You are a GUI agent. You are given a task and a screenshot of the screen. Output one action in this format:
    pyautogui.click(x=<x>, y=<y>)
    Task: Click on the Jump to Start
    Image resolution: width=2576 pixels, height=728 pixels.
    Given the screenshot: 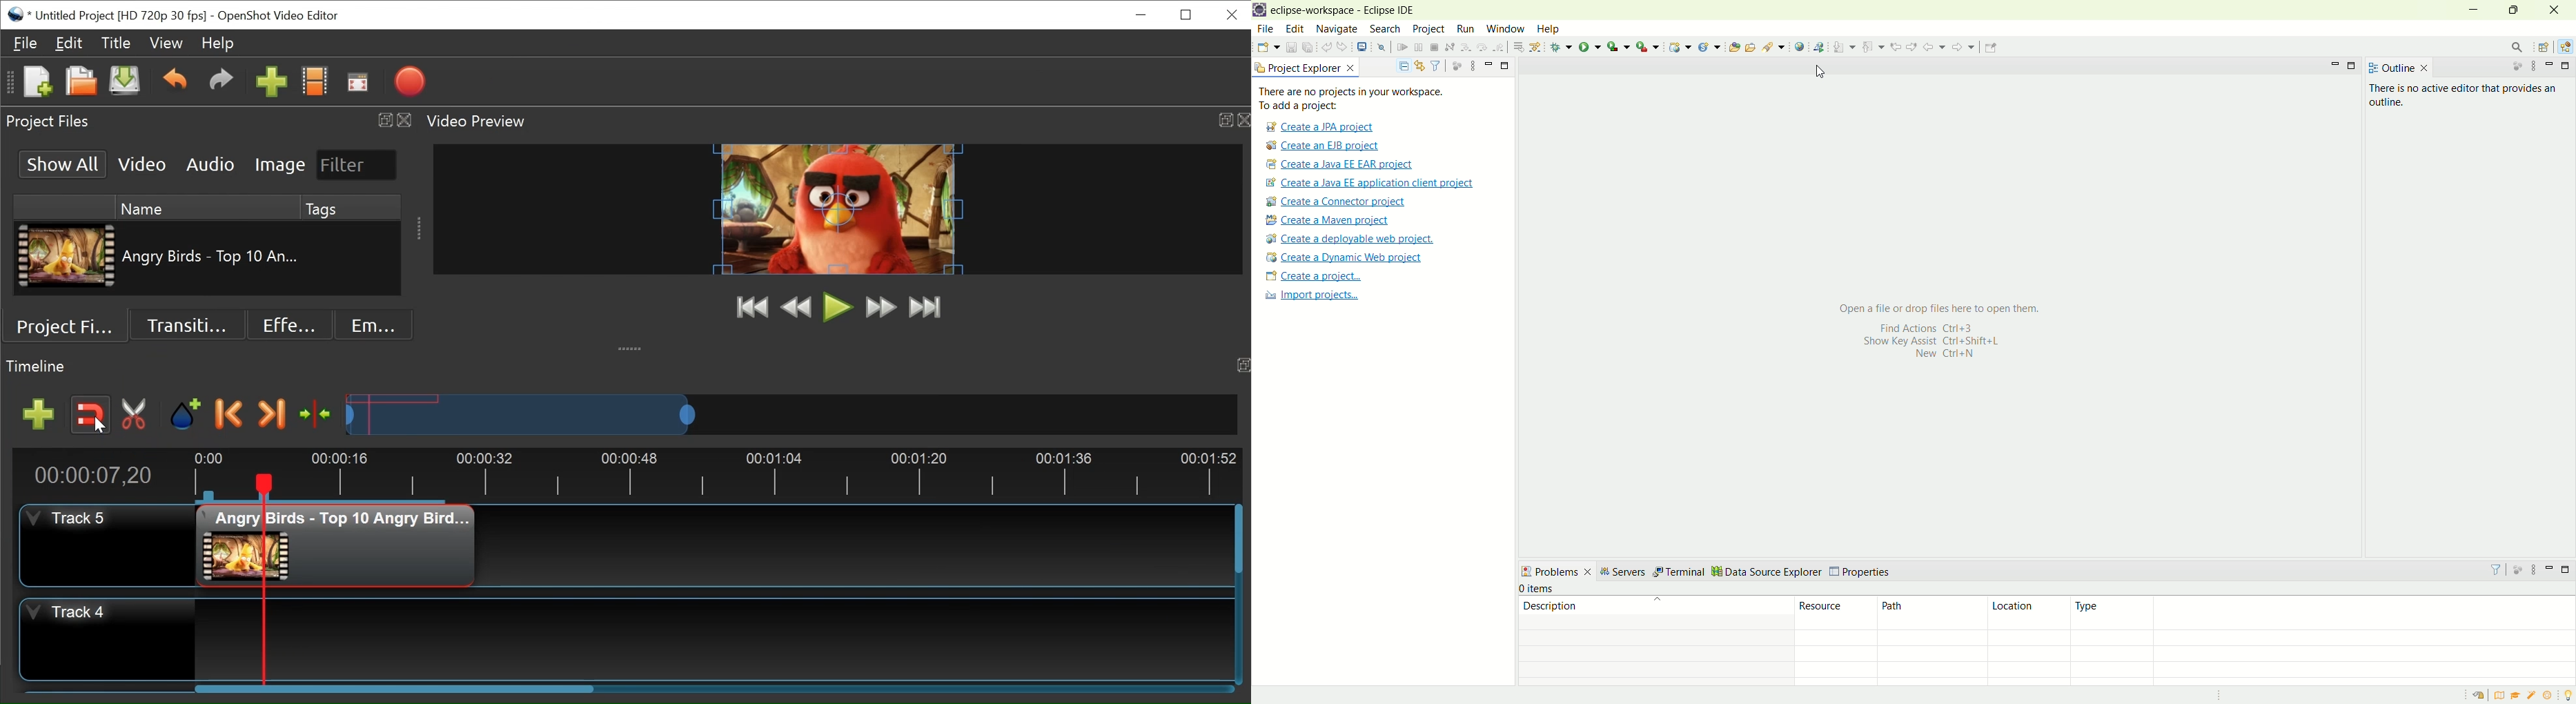 What is the action you would take?
    pyautogui.click(x=751, y=307)
    